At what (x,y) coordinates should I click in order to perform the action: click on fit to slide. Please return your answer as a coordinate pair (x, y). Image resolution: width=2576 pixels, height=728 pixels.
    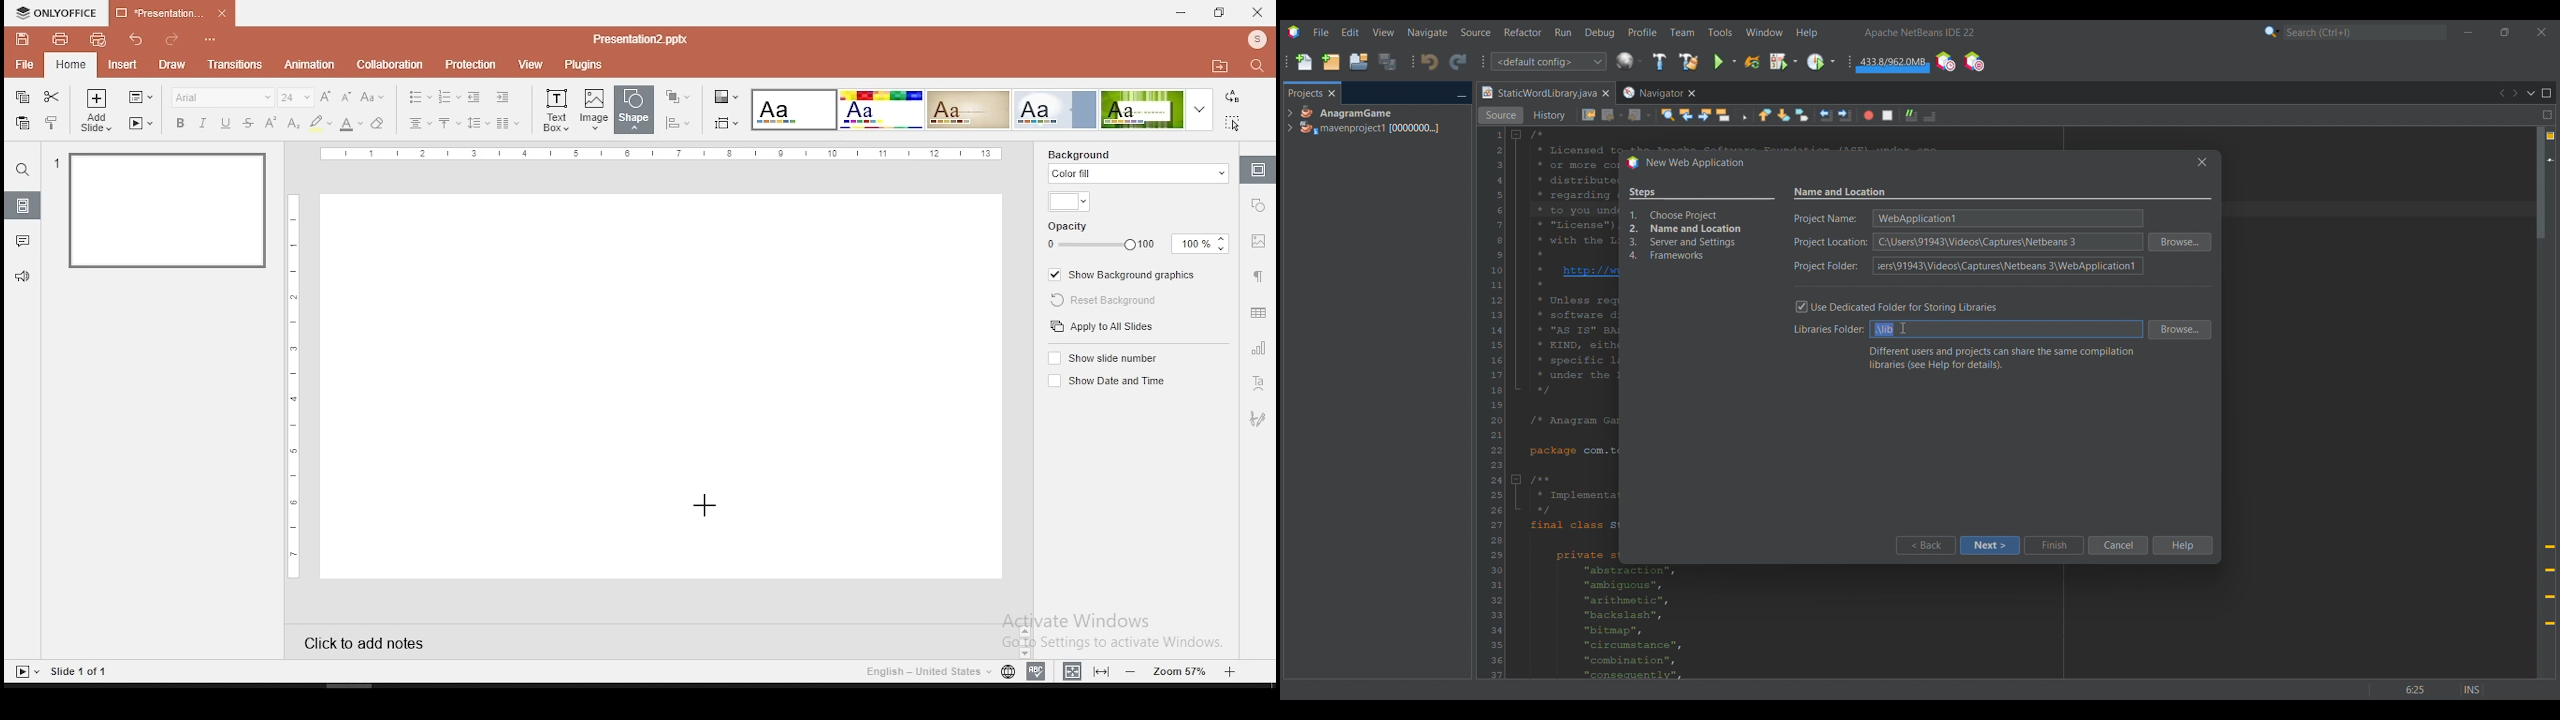
    Looking at the image, I should click on (1101, 671).